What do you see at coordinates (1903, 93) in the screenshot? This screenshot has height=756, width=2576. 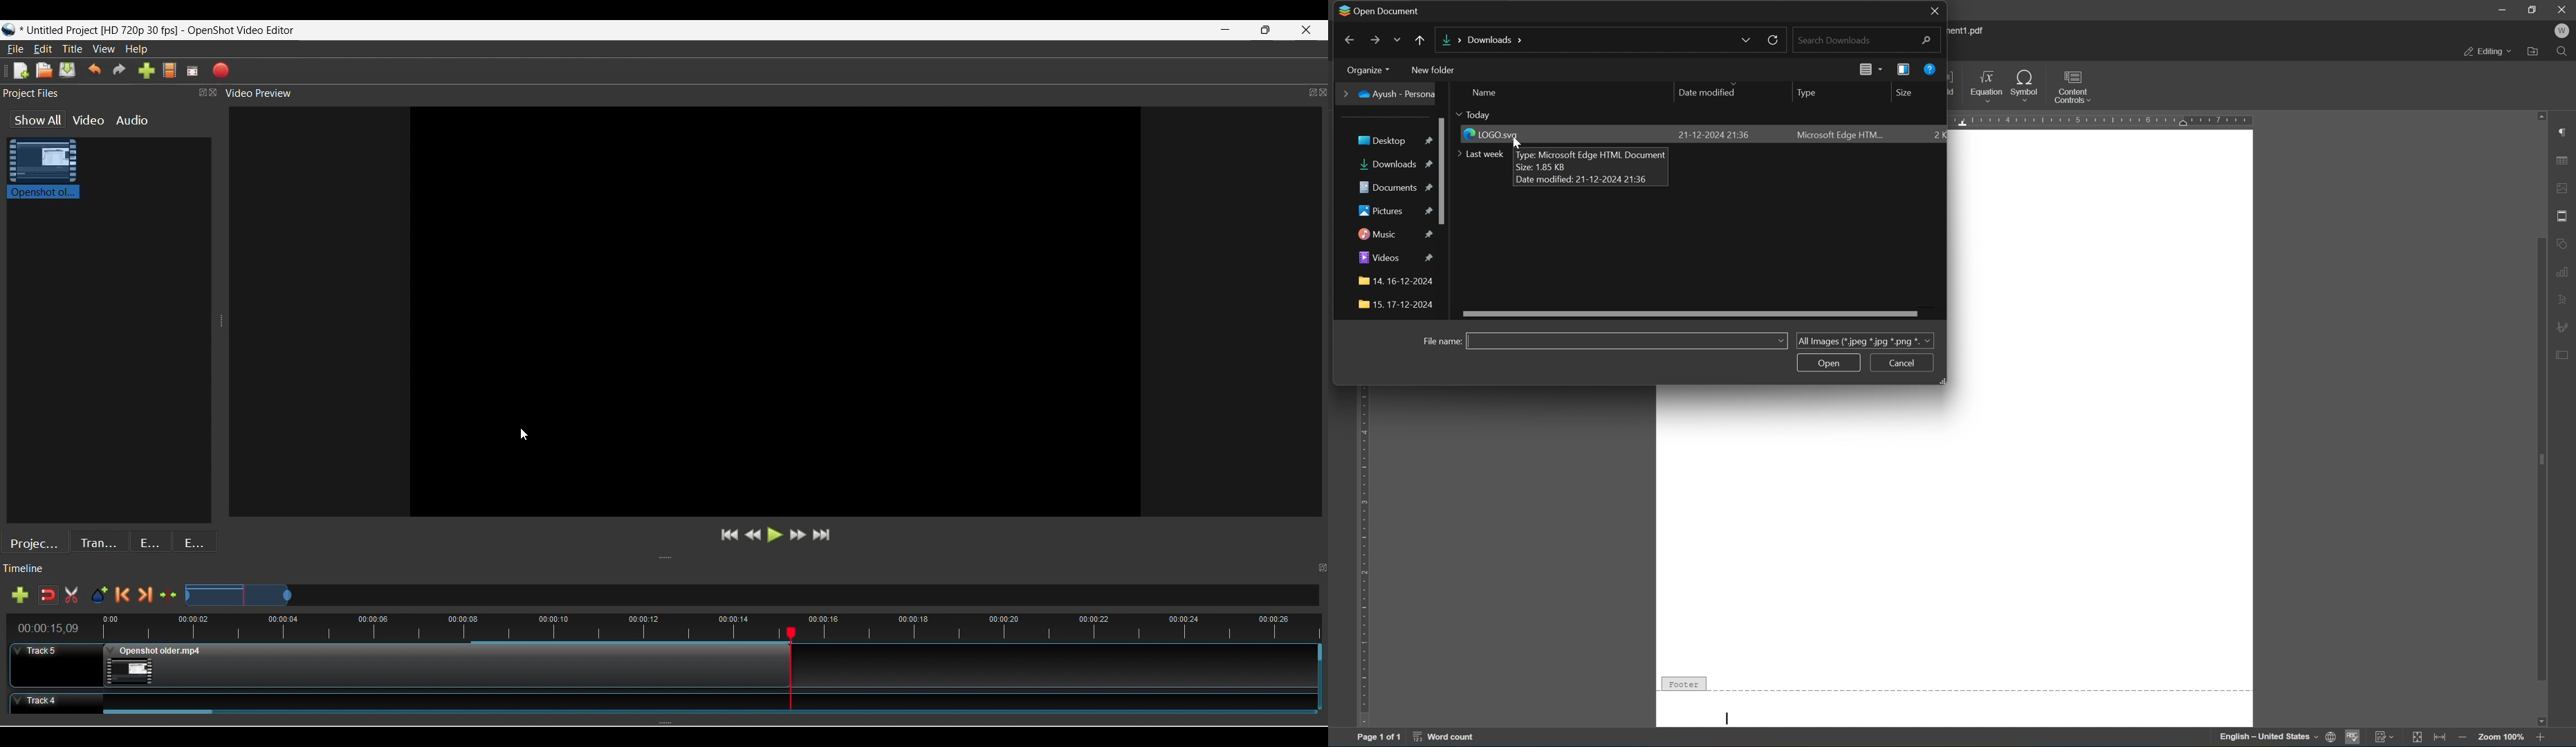 I see `size` at bounding box center [1903, 93].